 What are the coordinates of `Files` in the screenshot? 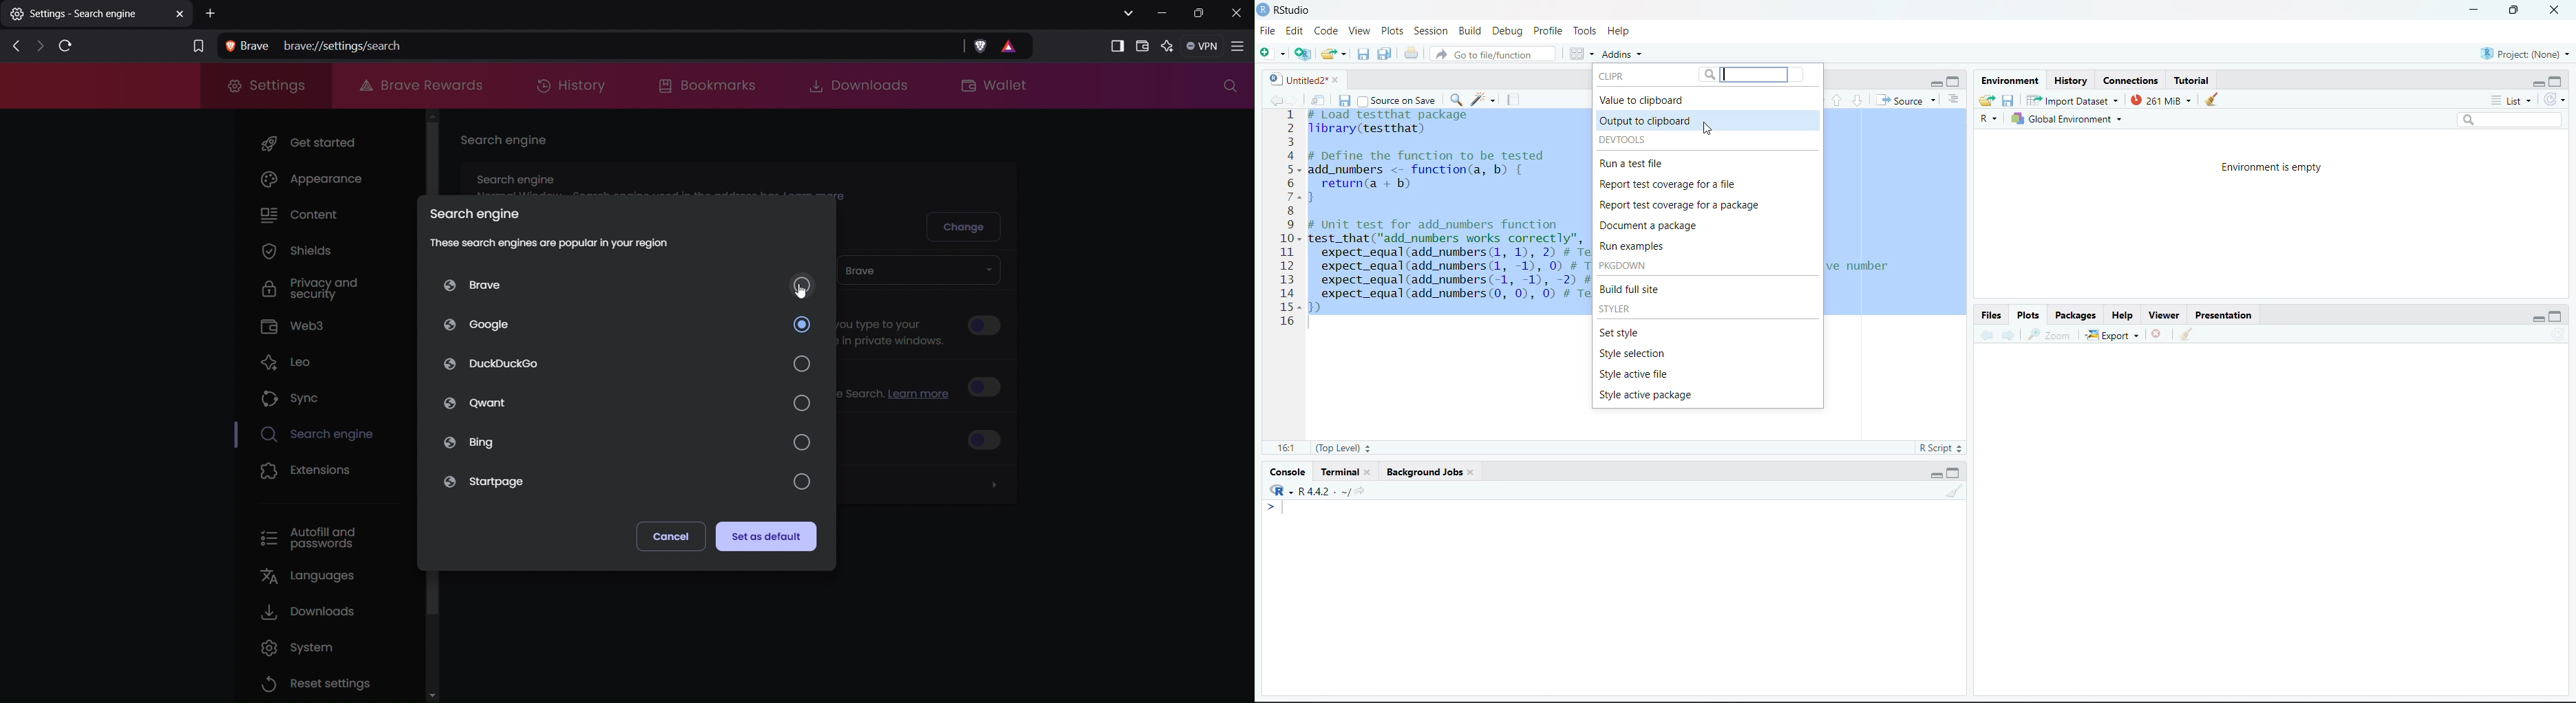 It's located at (1992, 315).